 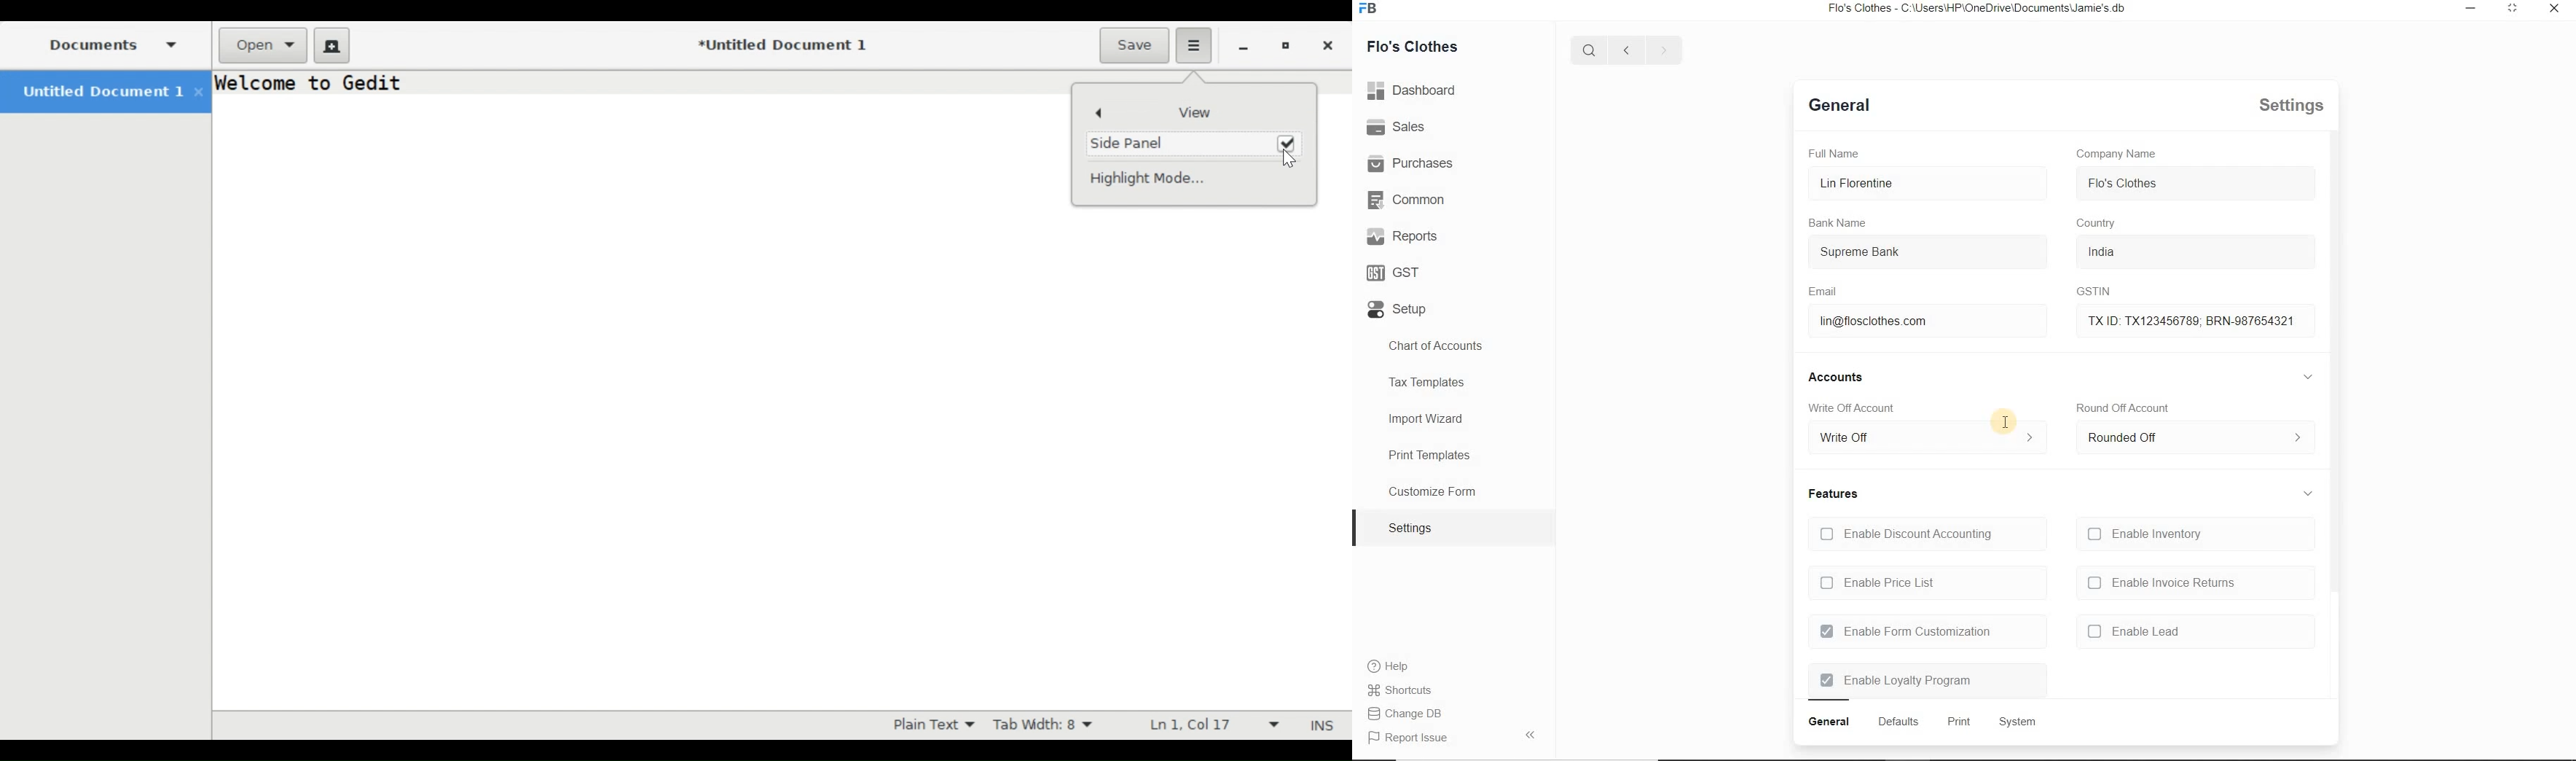 What do you see at coordinates (1963, 722) in the screenshot?
I see `Print` at bounding box center [1963, 722].